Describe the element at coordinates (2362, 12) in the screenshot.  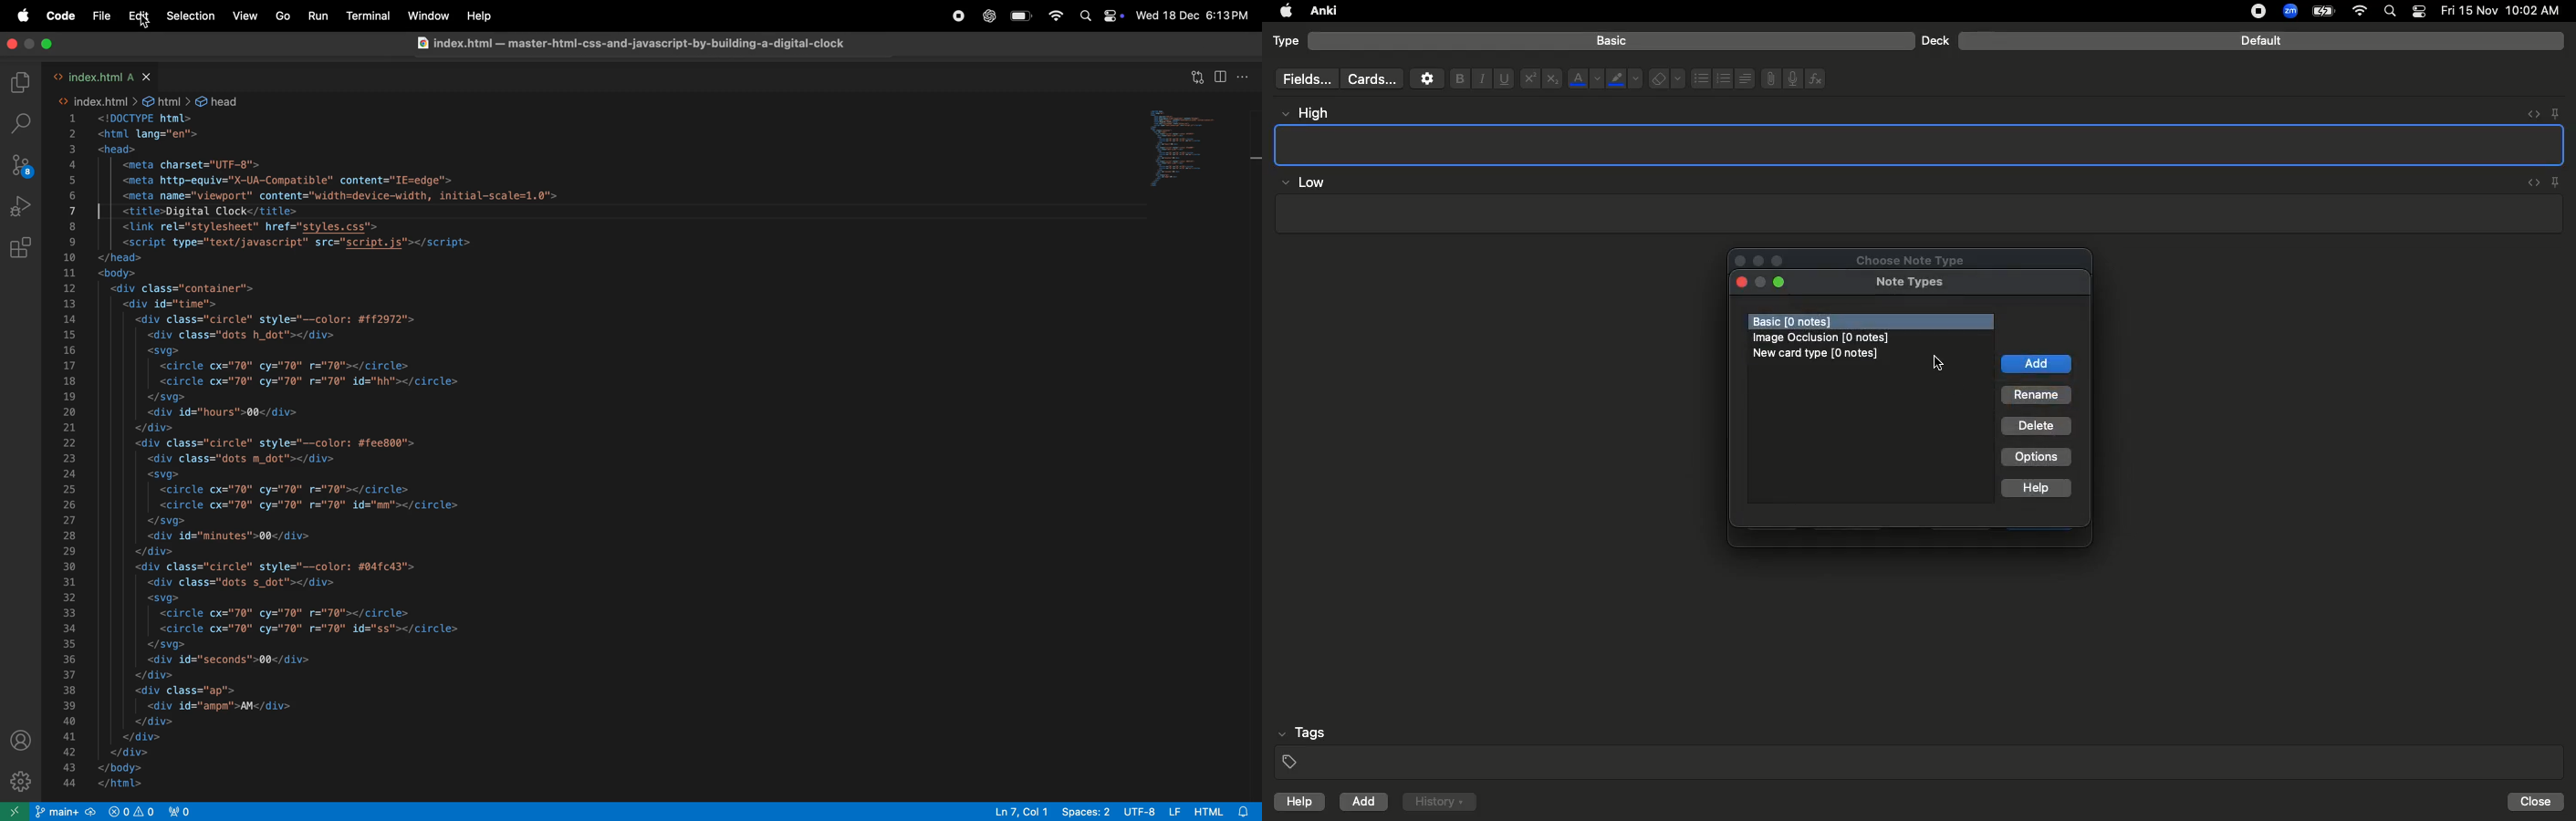
I see `Internet` at that location.